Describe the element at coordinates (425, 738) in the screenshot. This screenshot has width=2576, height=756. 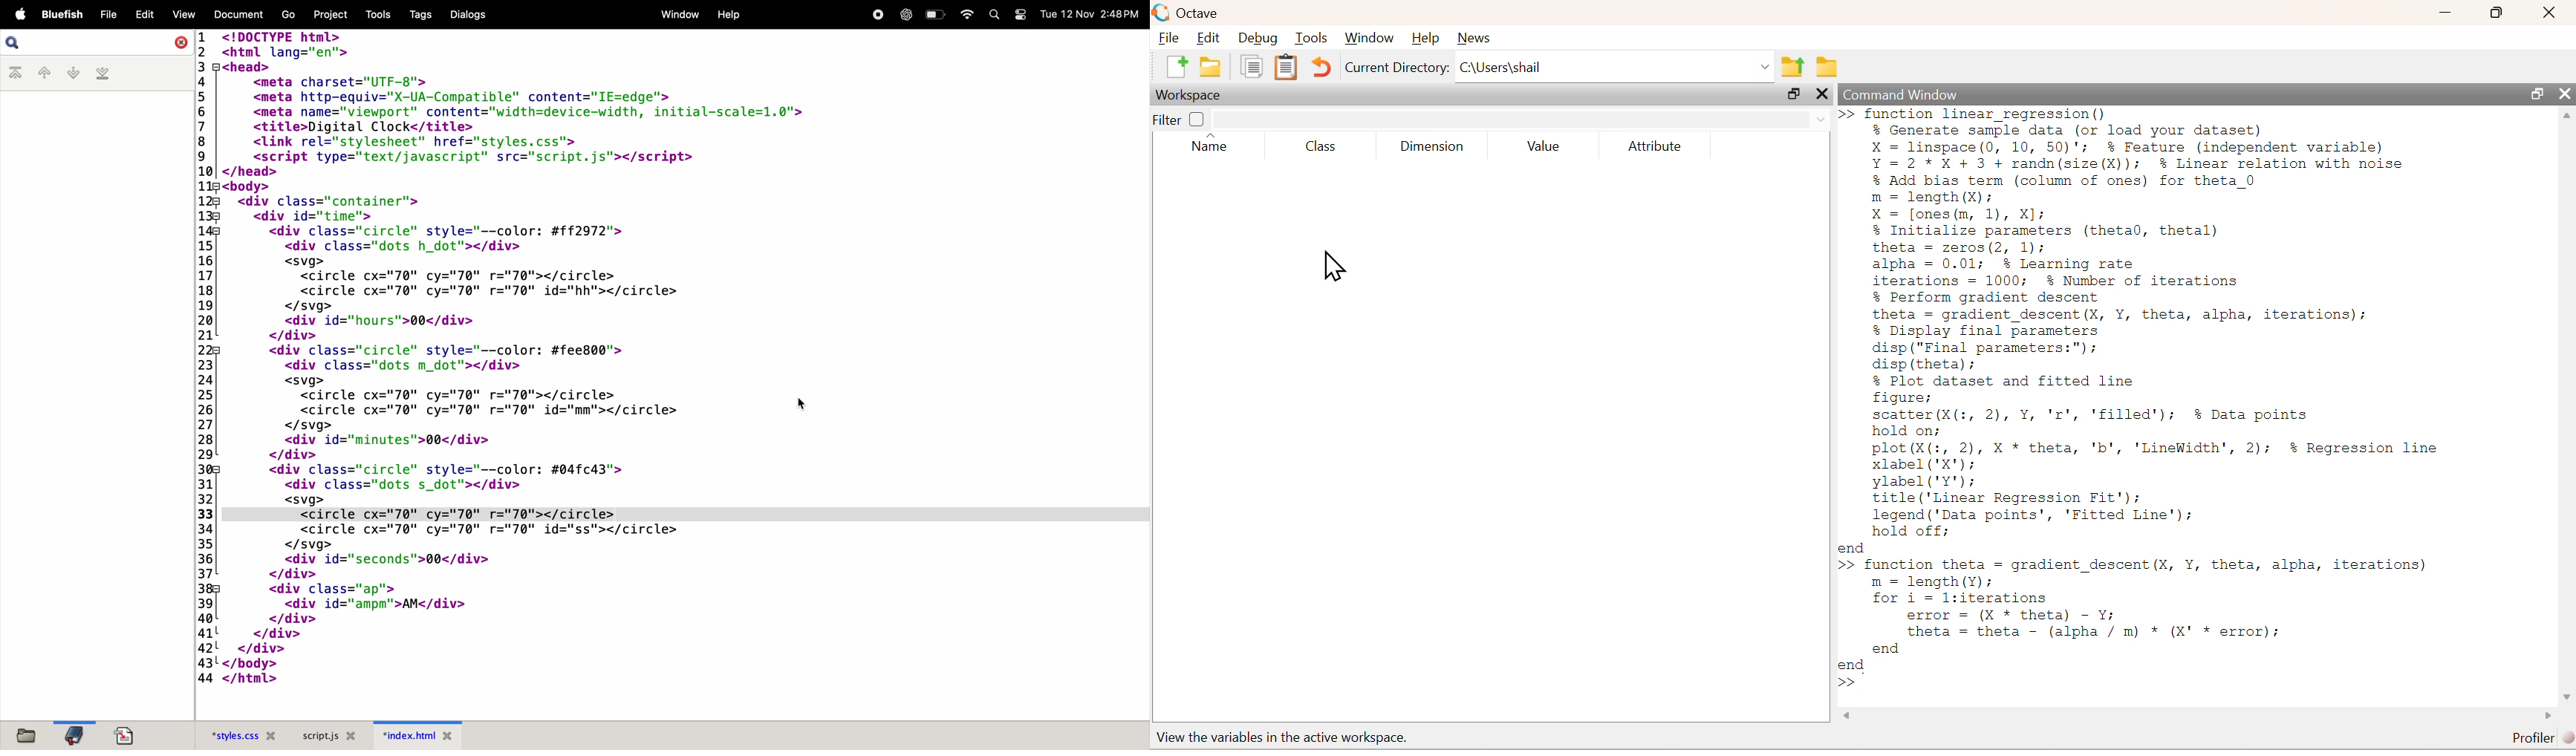
I see `index.html` at that location.